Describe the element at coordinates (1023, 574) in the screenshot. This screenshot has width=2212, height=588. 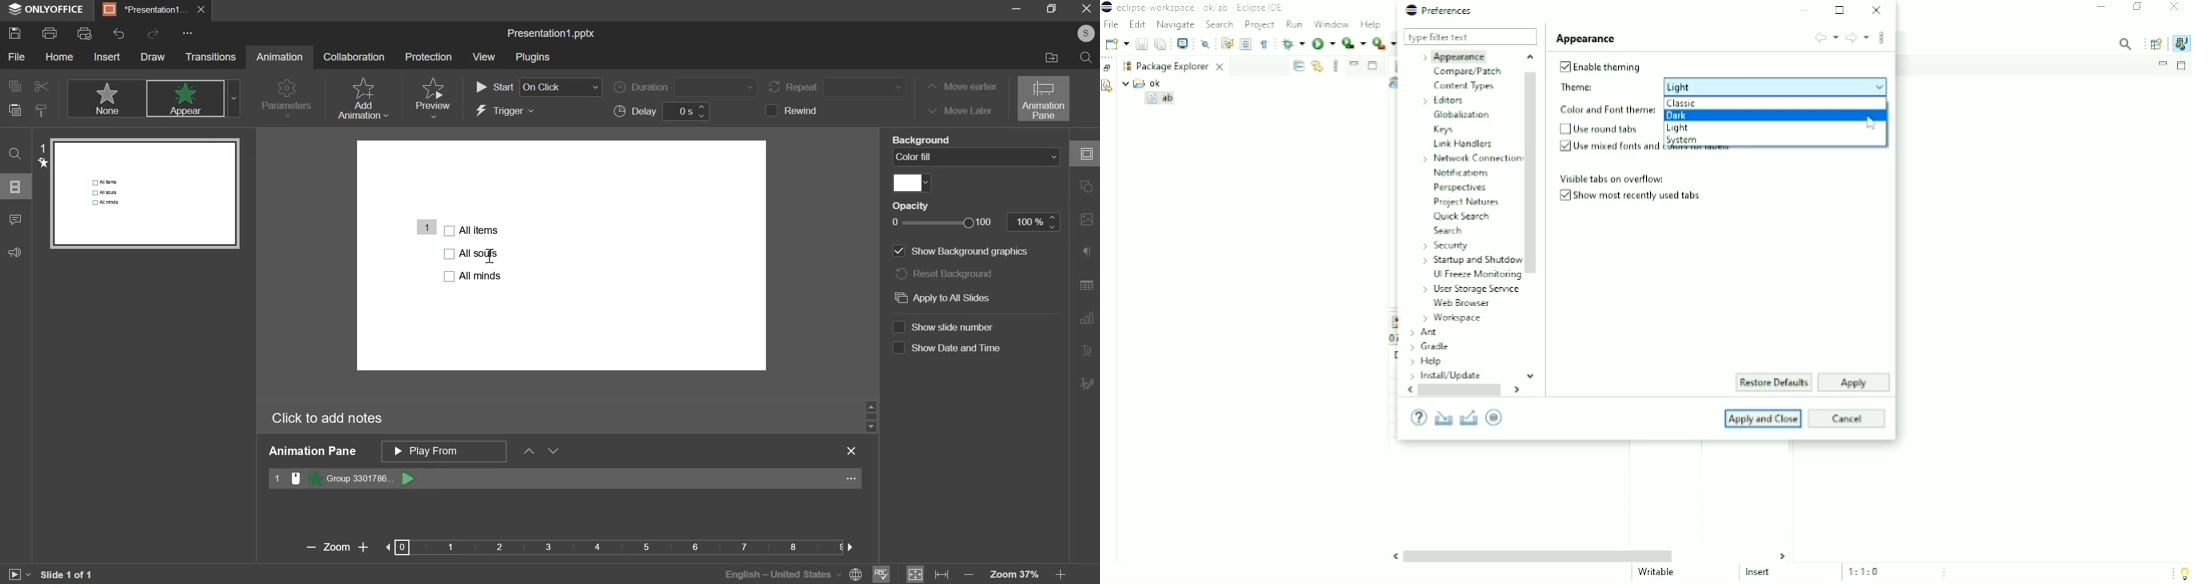
I see `zoom` at that location.